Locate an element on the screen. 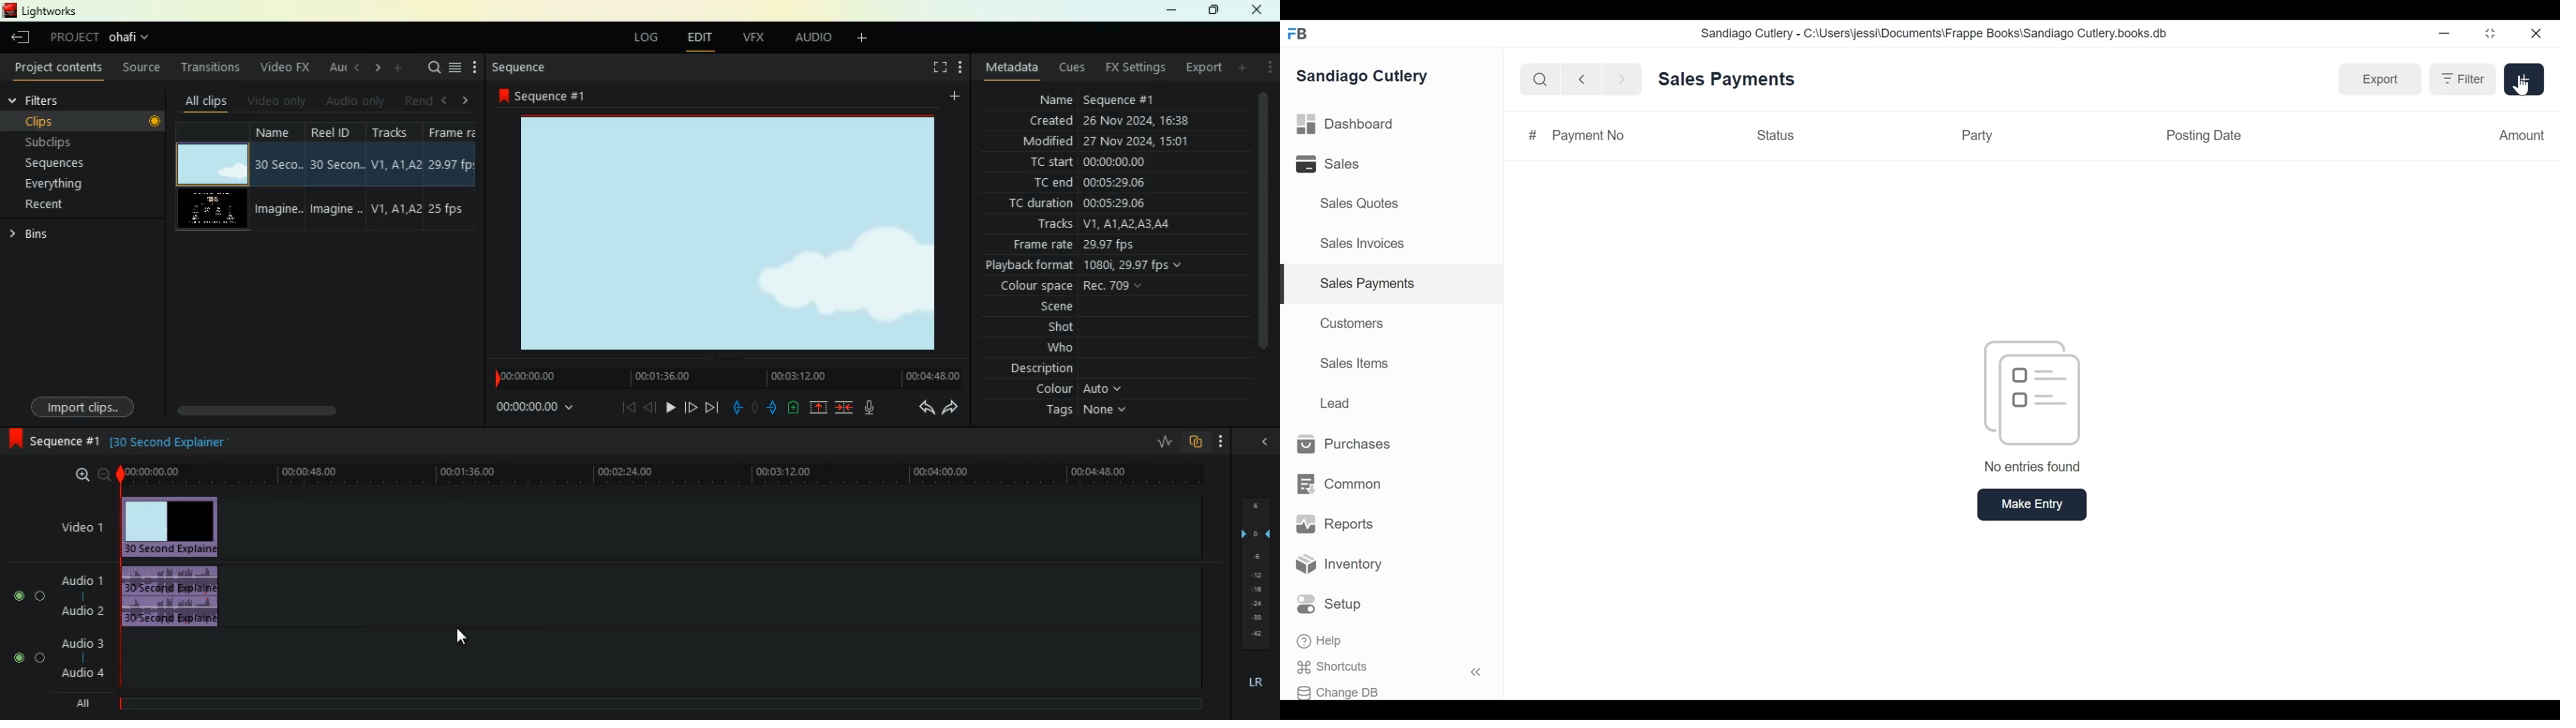 The height and width of the screenshot is (728, 2576). everything is located at coordinates (54, 184).